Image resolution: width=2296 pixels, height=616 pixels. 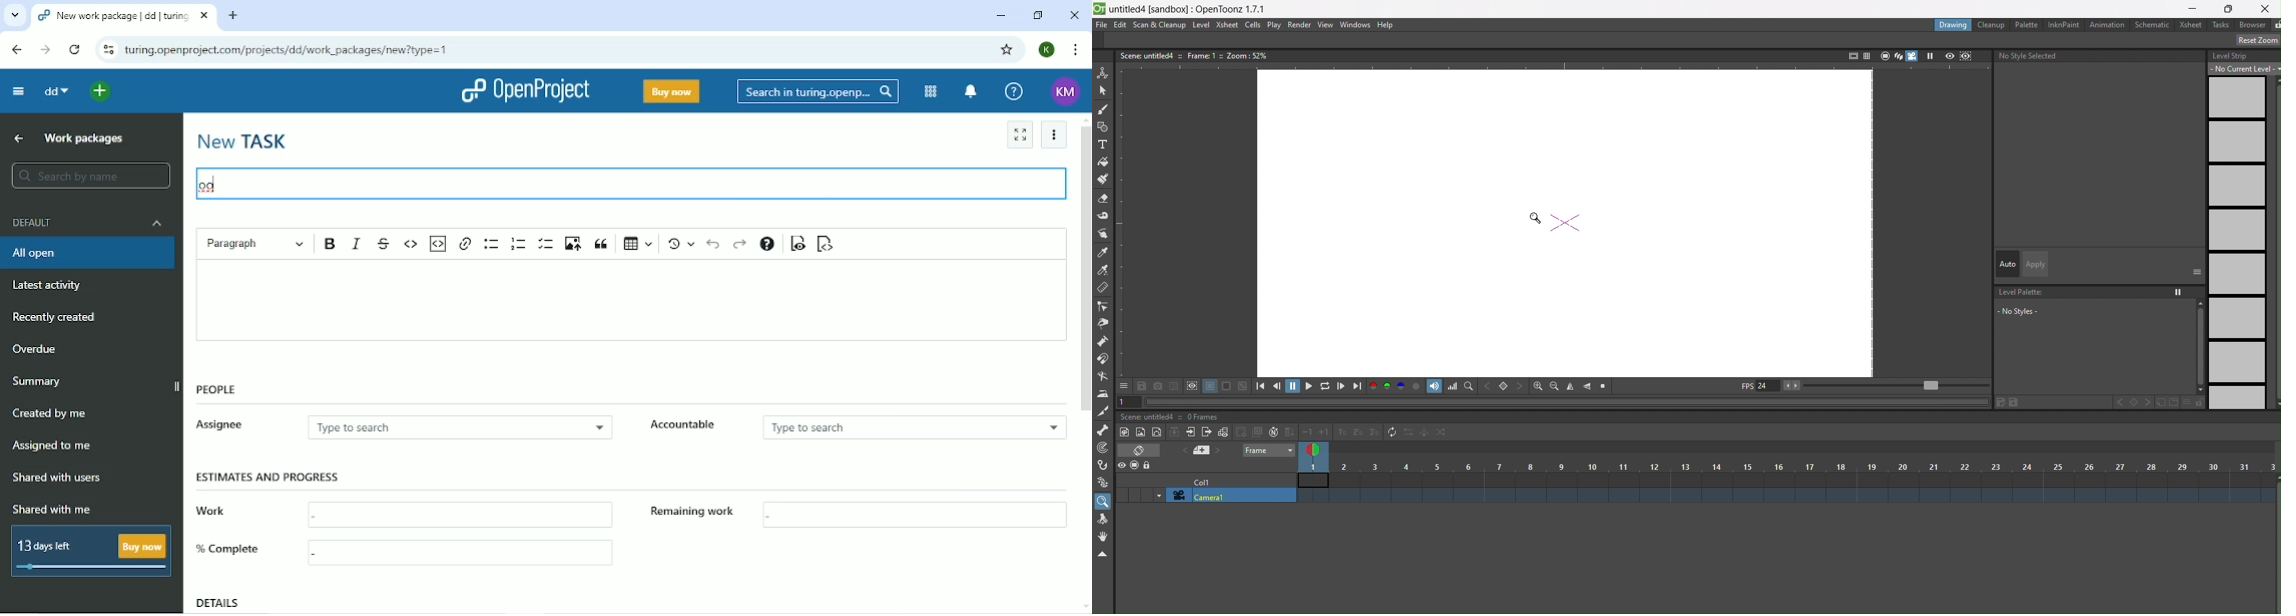 I want to click on minimize, so click(x=2195, y=7).